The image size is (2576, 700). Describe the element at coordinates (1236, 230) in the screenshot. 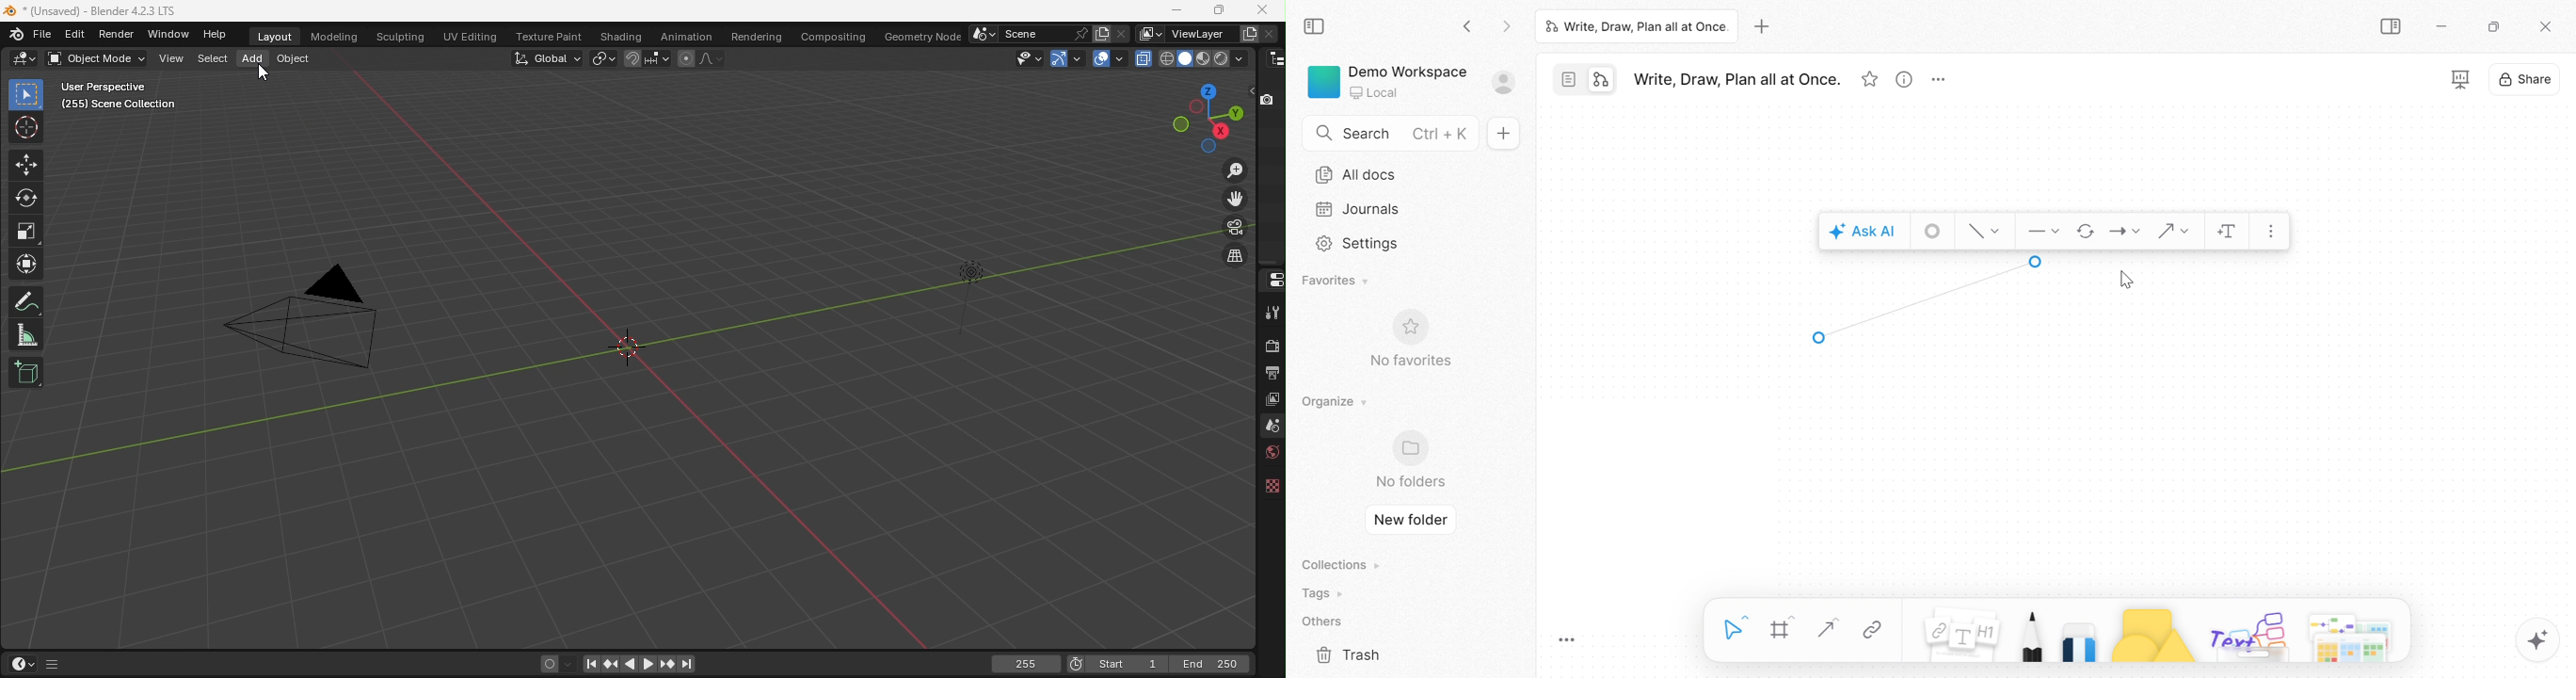

I see `Toggle the camera view` at that location.